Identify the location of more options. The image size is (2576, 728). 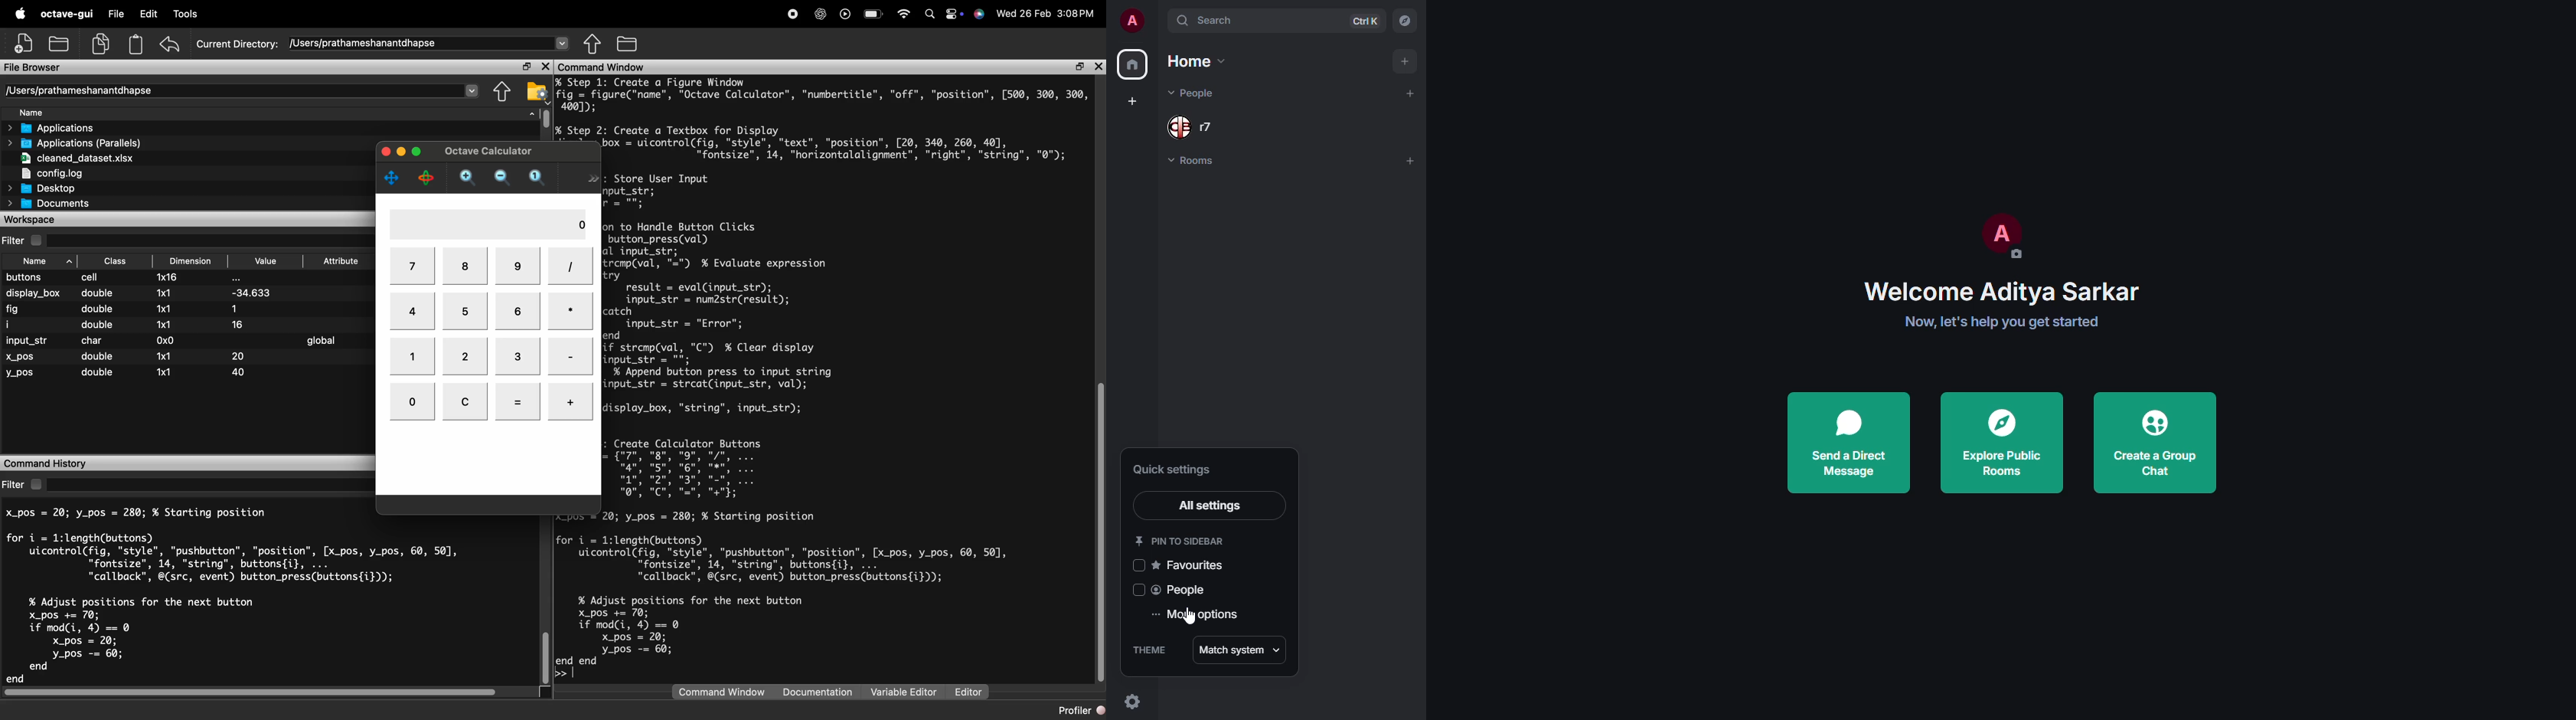
(1200, 614).